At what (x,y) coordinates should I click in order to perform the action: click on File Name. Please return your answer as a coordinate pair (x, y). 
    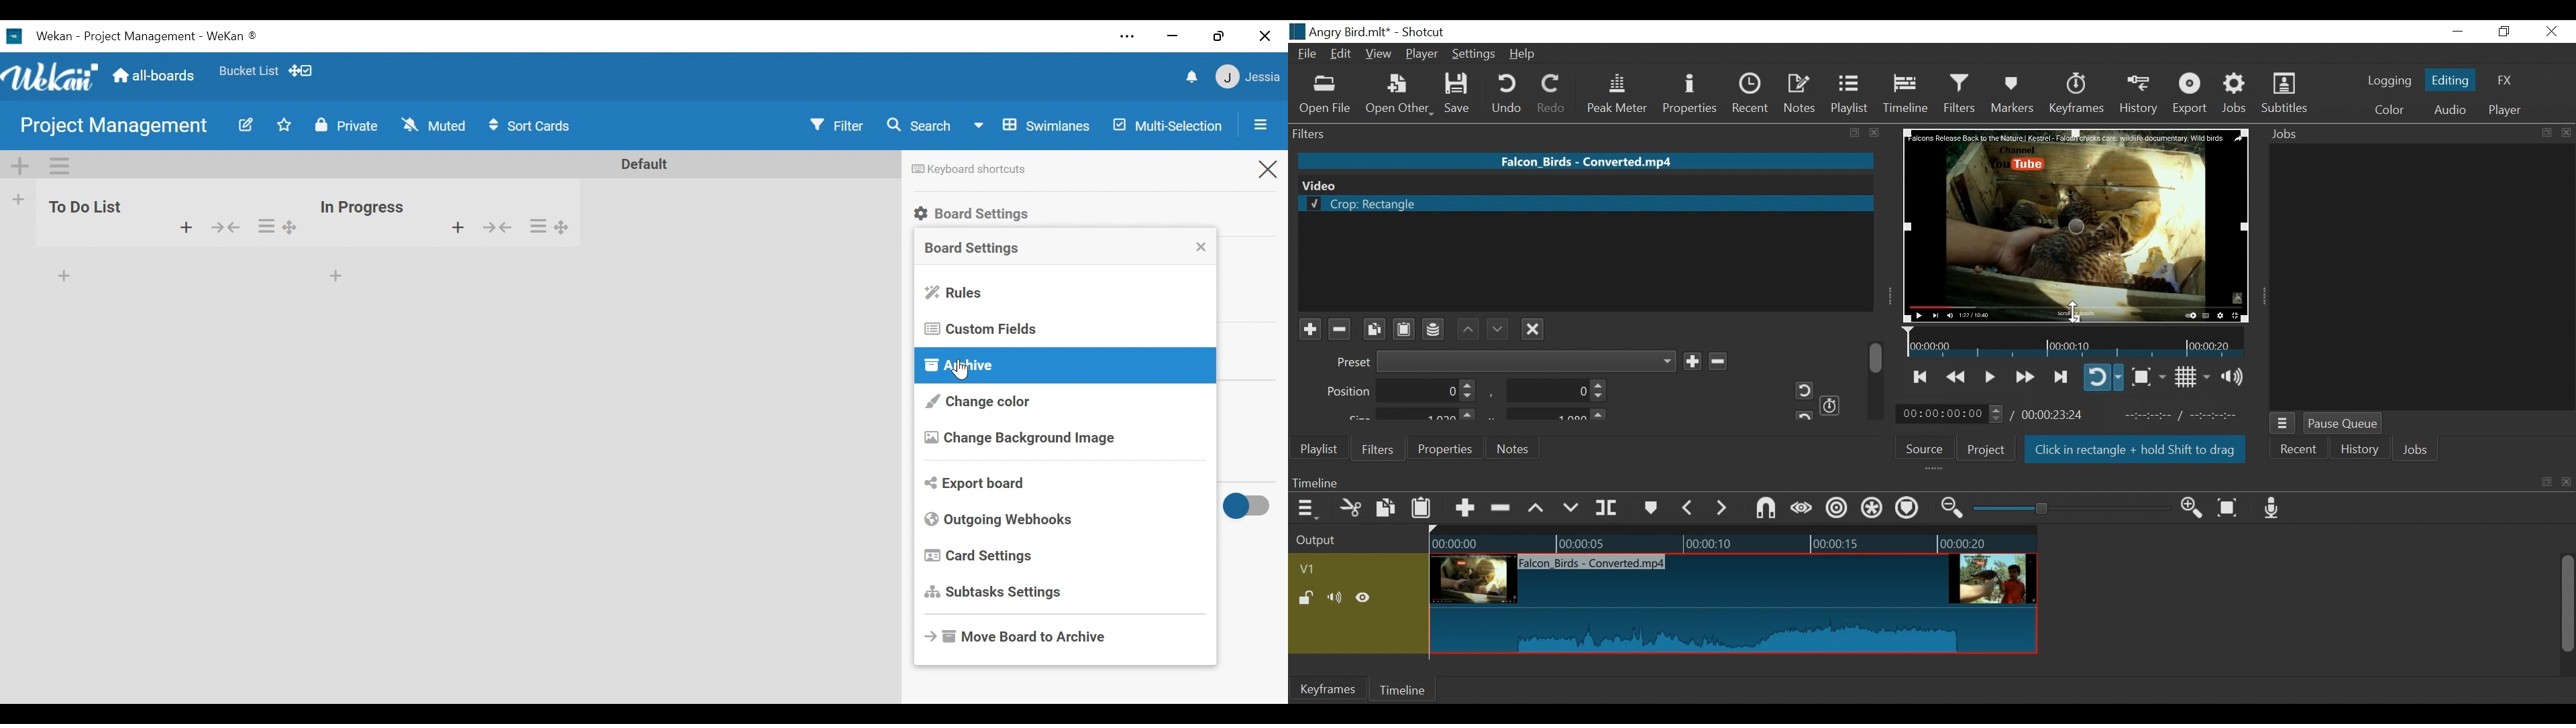
    Looking at the image, I should click on (1309, 56).